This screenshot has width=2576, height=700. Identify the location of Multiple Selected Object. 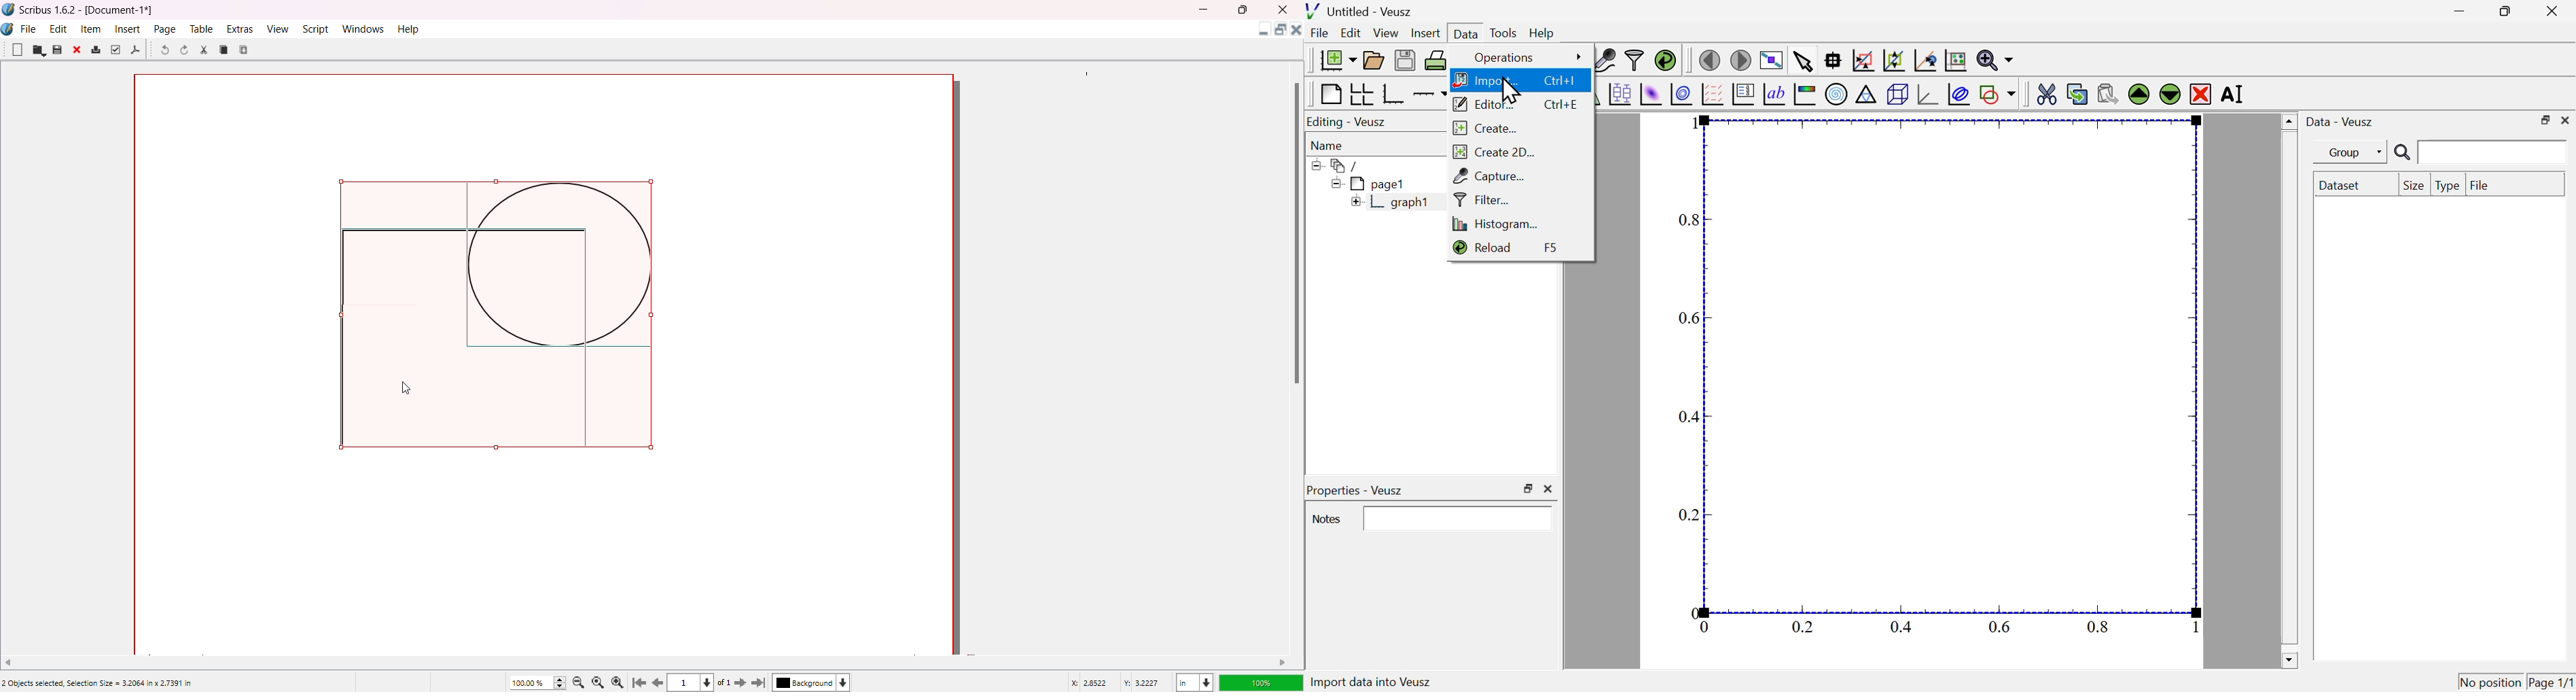
(494, 319).